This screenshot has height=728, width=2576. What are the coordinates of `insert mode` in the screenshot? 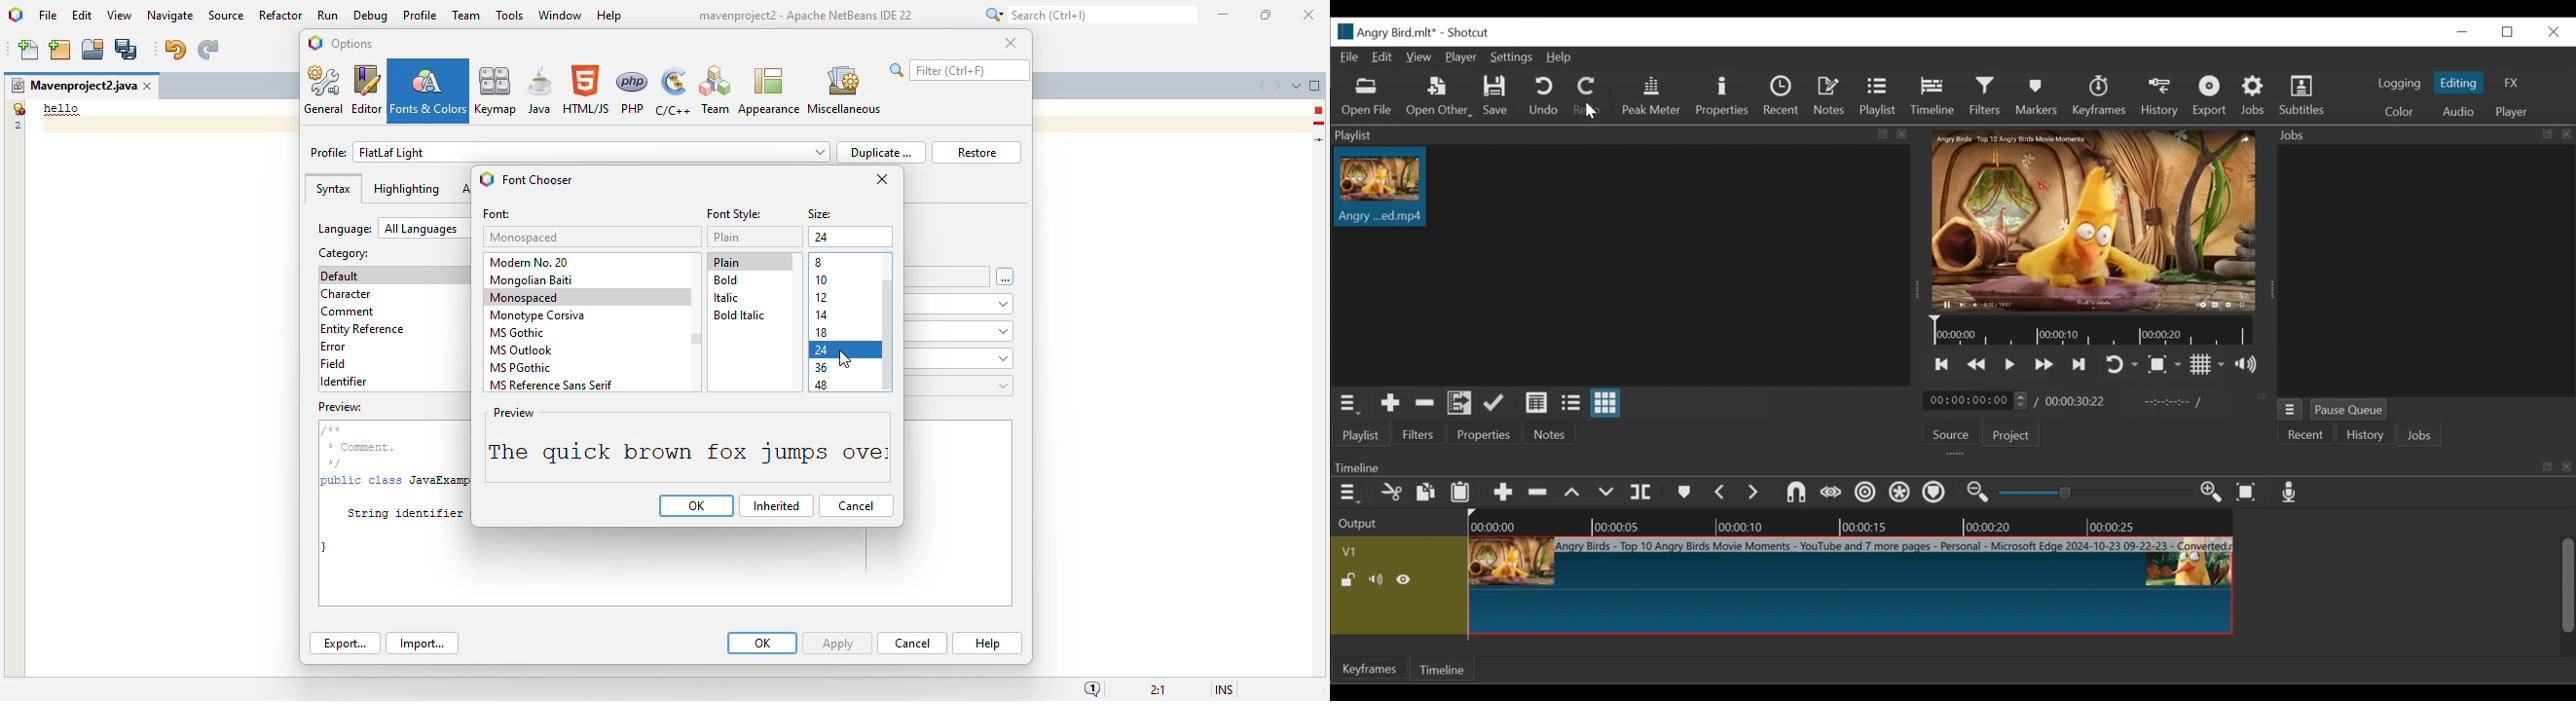 It's located at (1224, 688).